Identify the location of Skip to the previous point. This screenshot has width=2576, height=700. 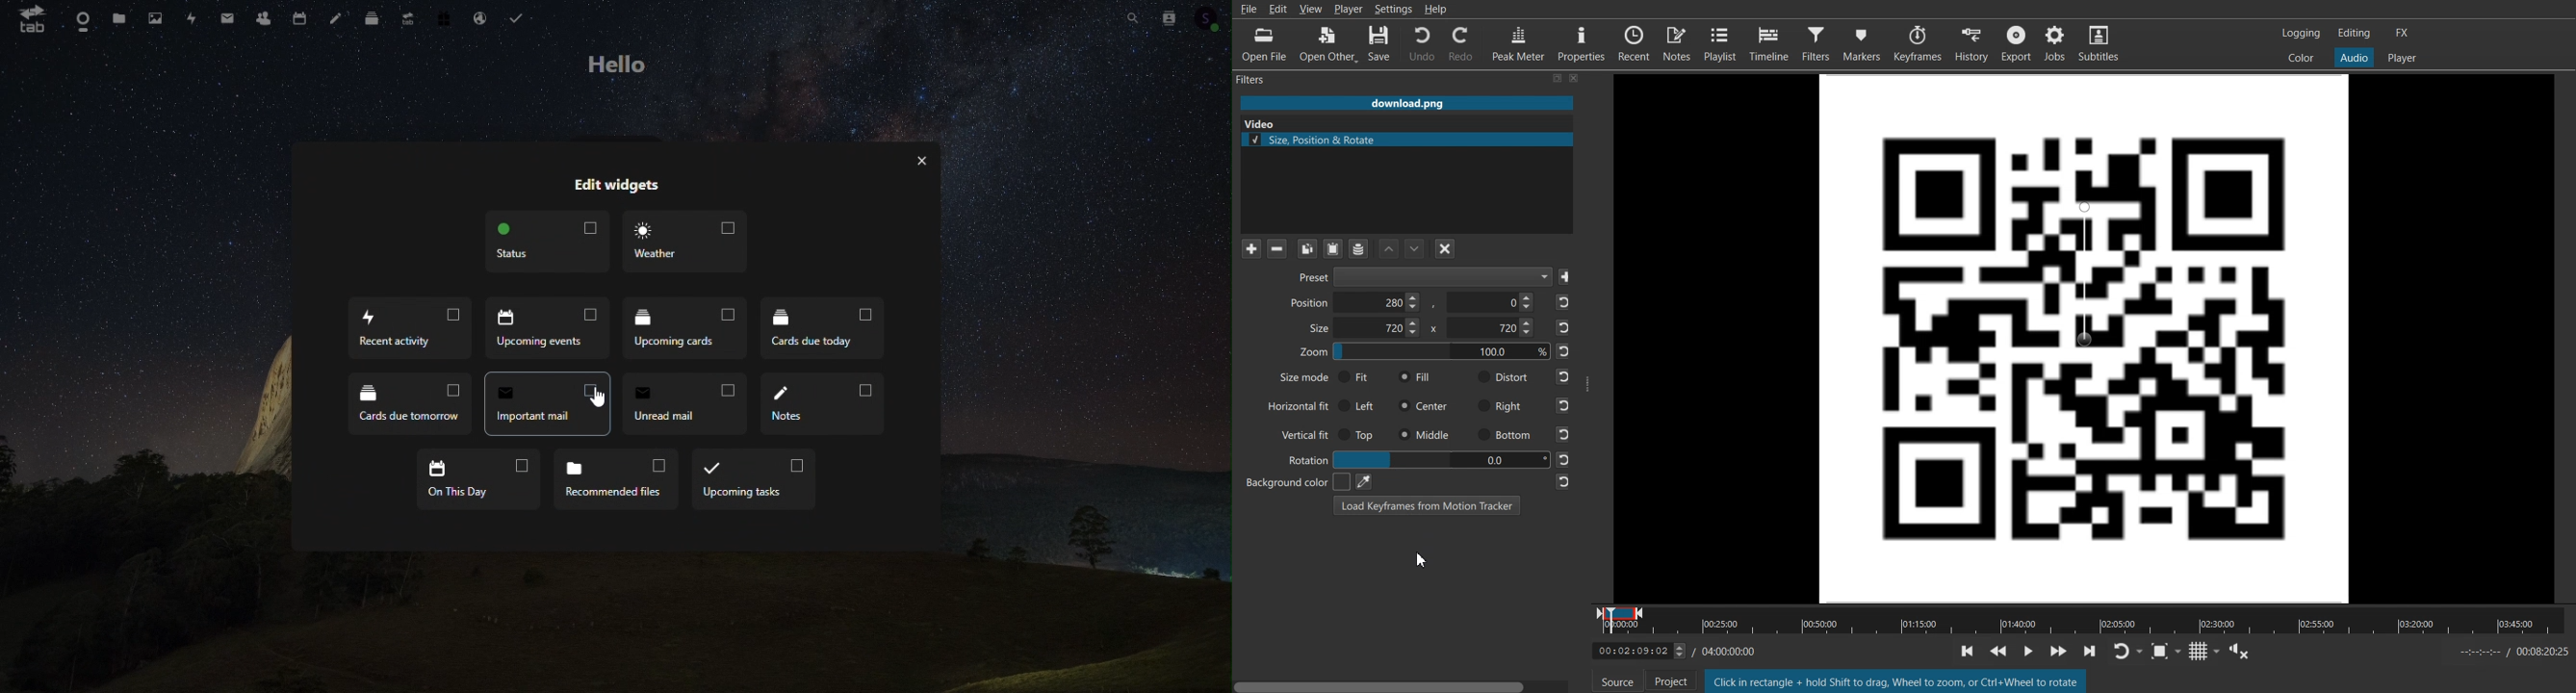
(1967, 650).